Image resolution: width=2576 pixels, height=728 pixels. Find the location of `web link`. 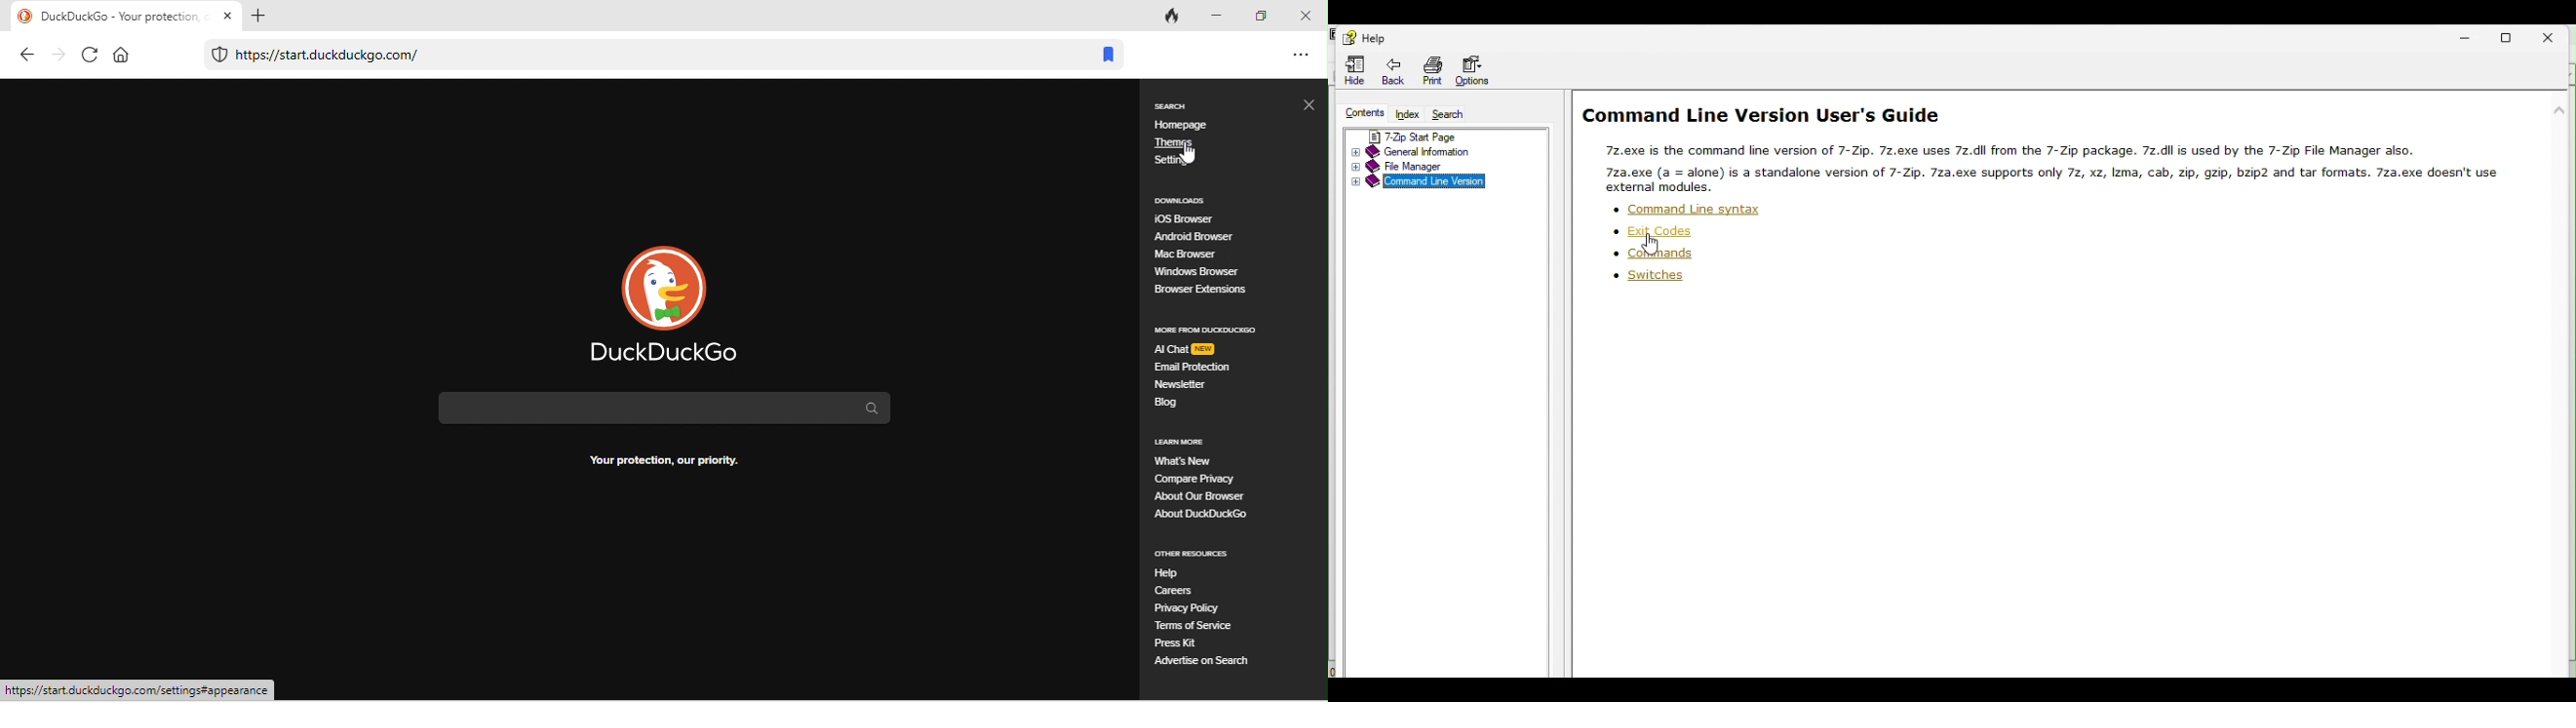

web link is located at coordinates (640, 56).